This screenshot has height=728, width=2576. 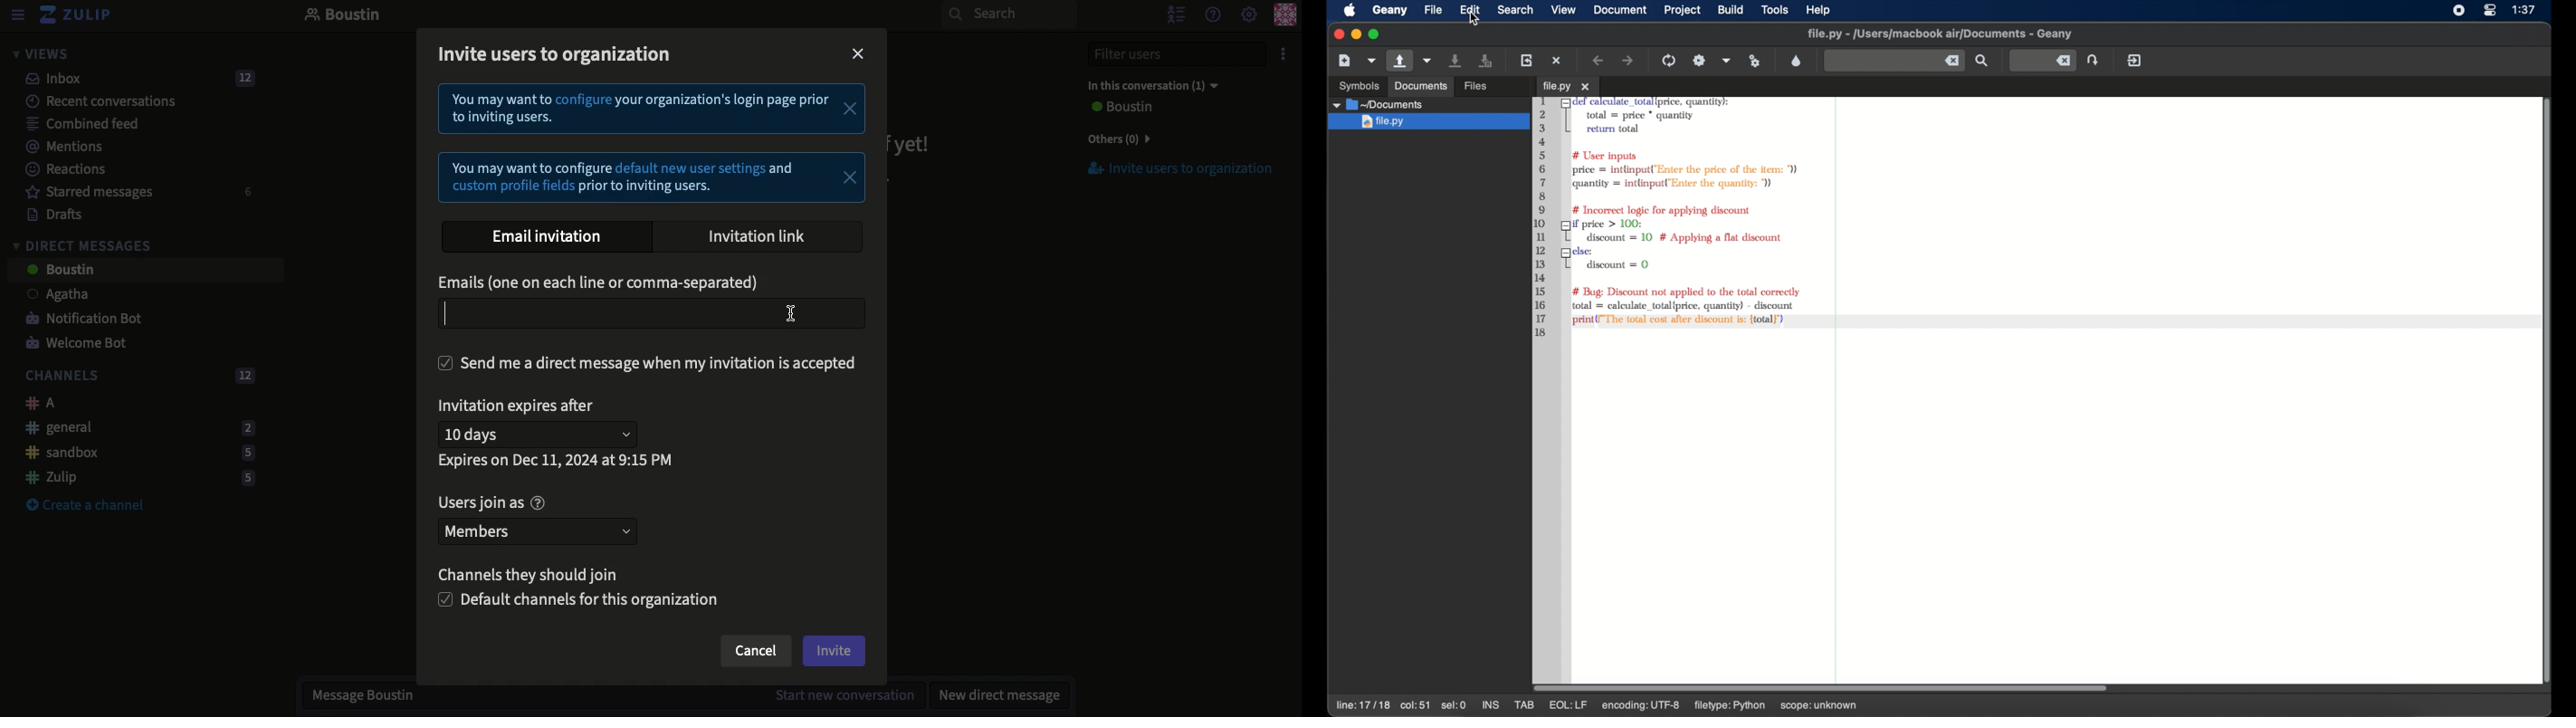 What do you see at coordinates (754, 653) in the screenshot?
I see `Cancel` at bounding box center [754, 653].